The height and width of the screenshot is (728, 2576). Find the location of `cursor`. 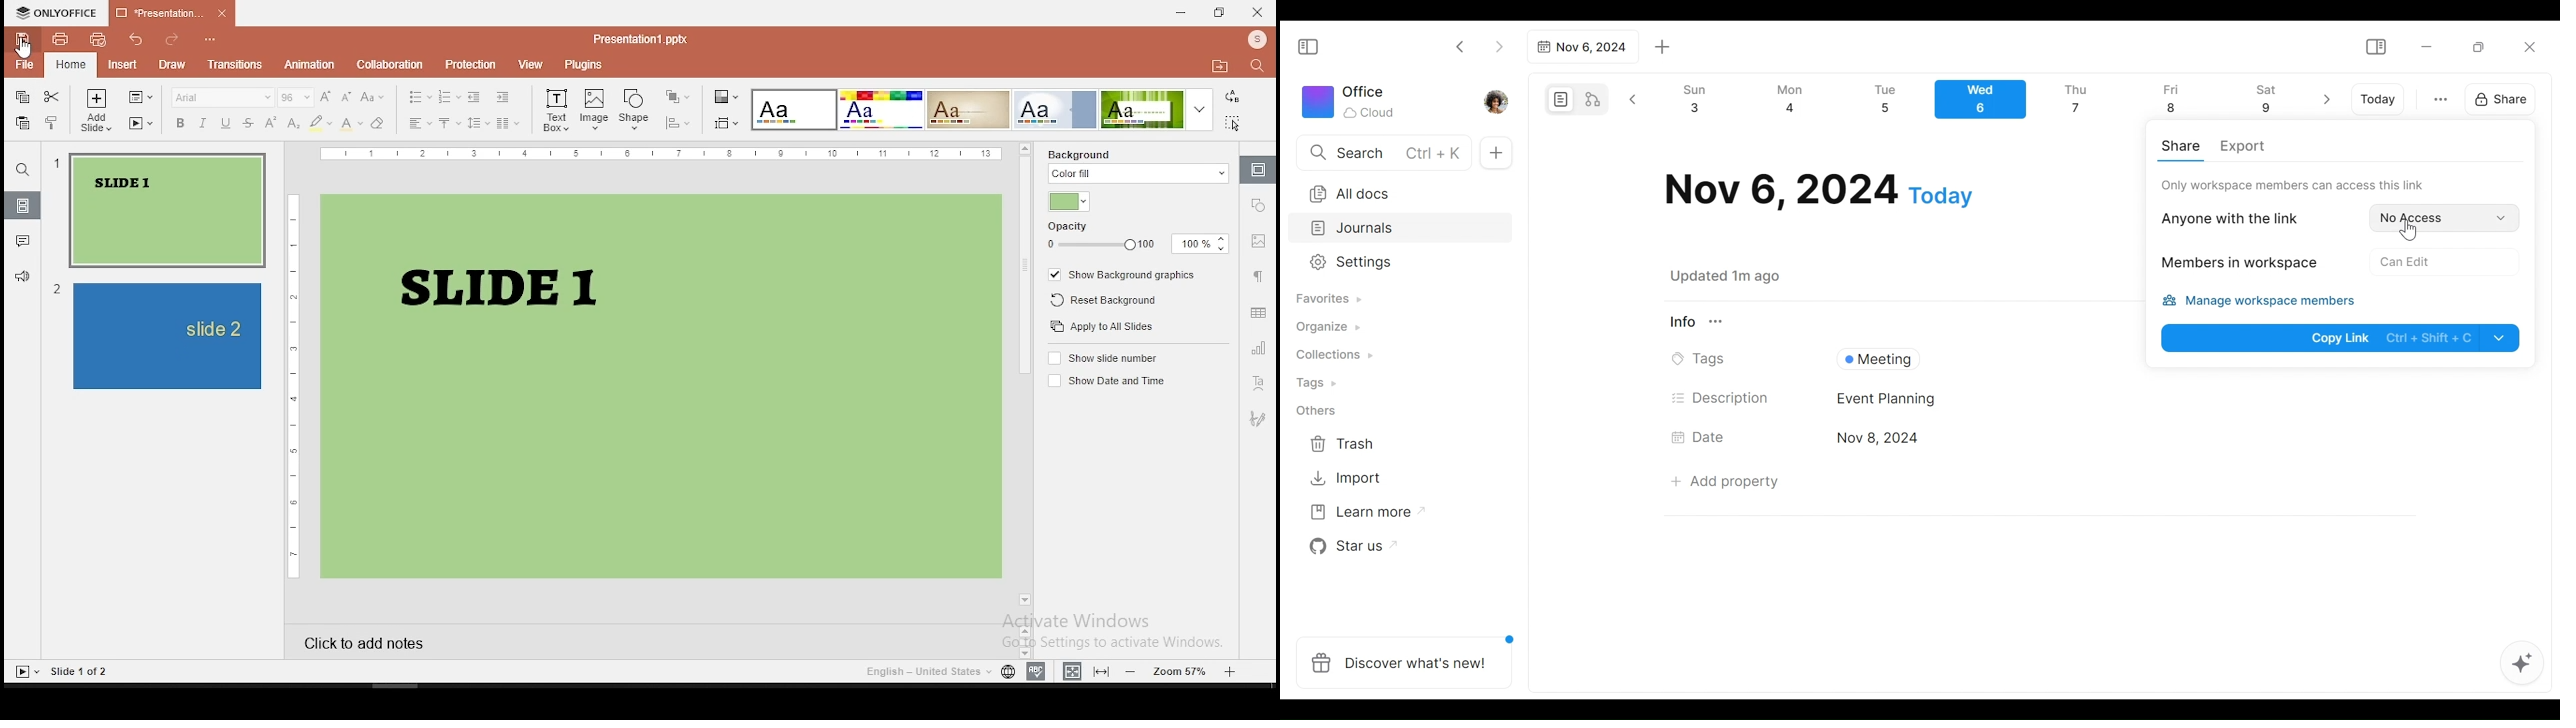

cursor is located at coordinates (24, 49).